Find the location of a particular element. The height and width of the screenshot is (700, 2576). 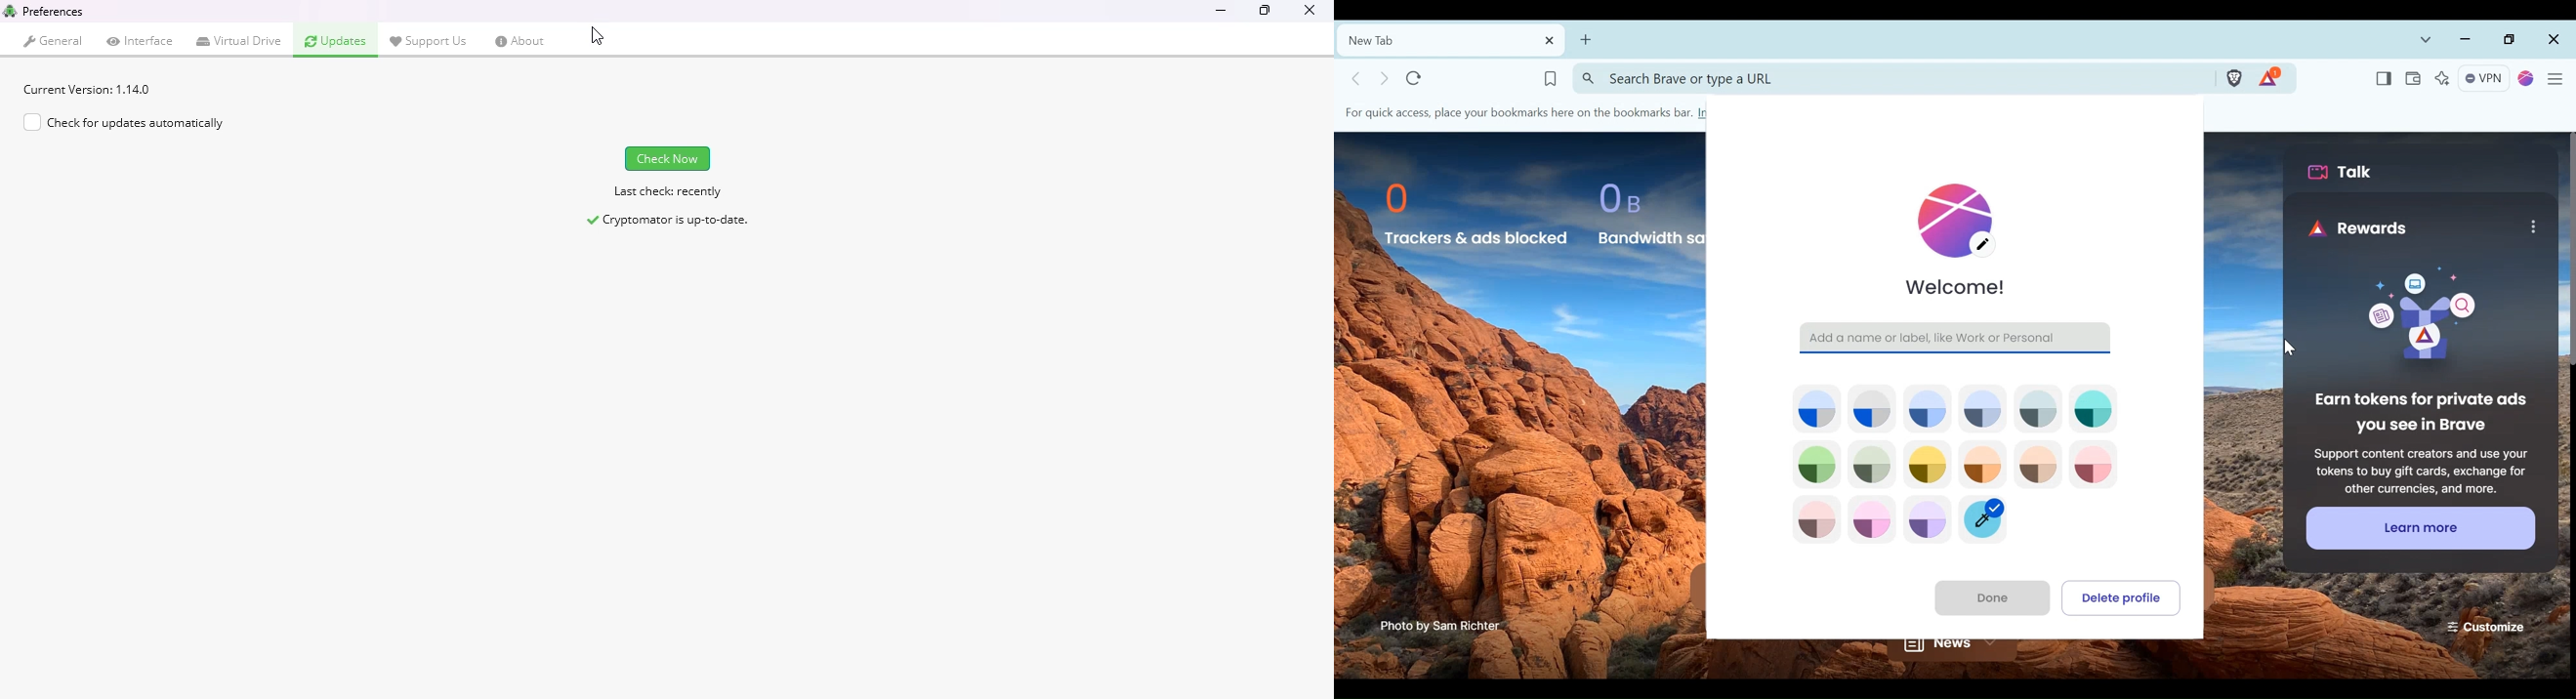

Restore is located at coordinates (2511, 40).